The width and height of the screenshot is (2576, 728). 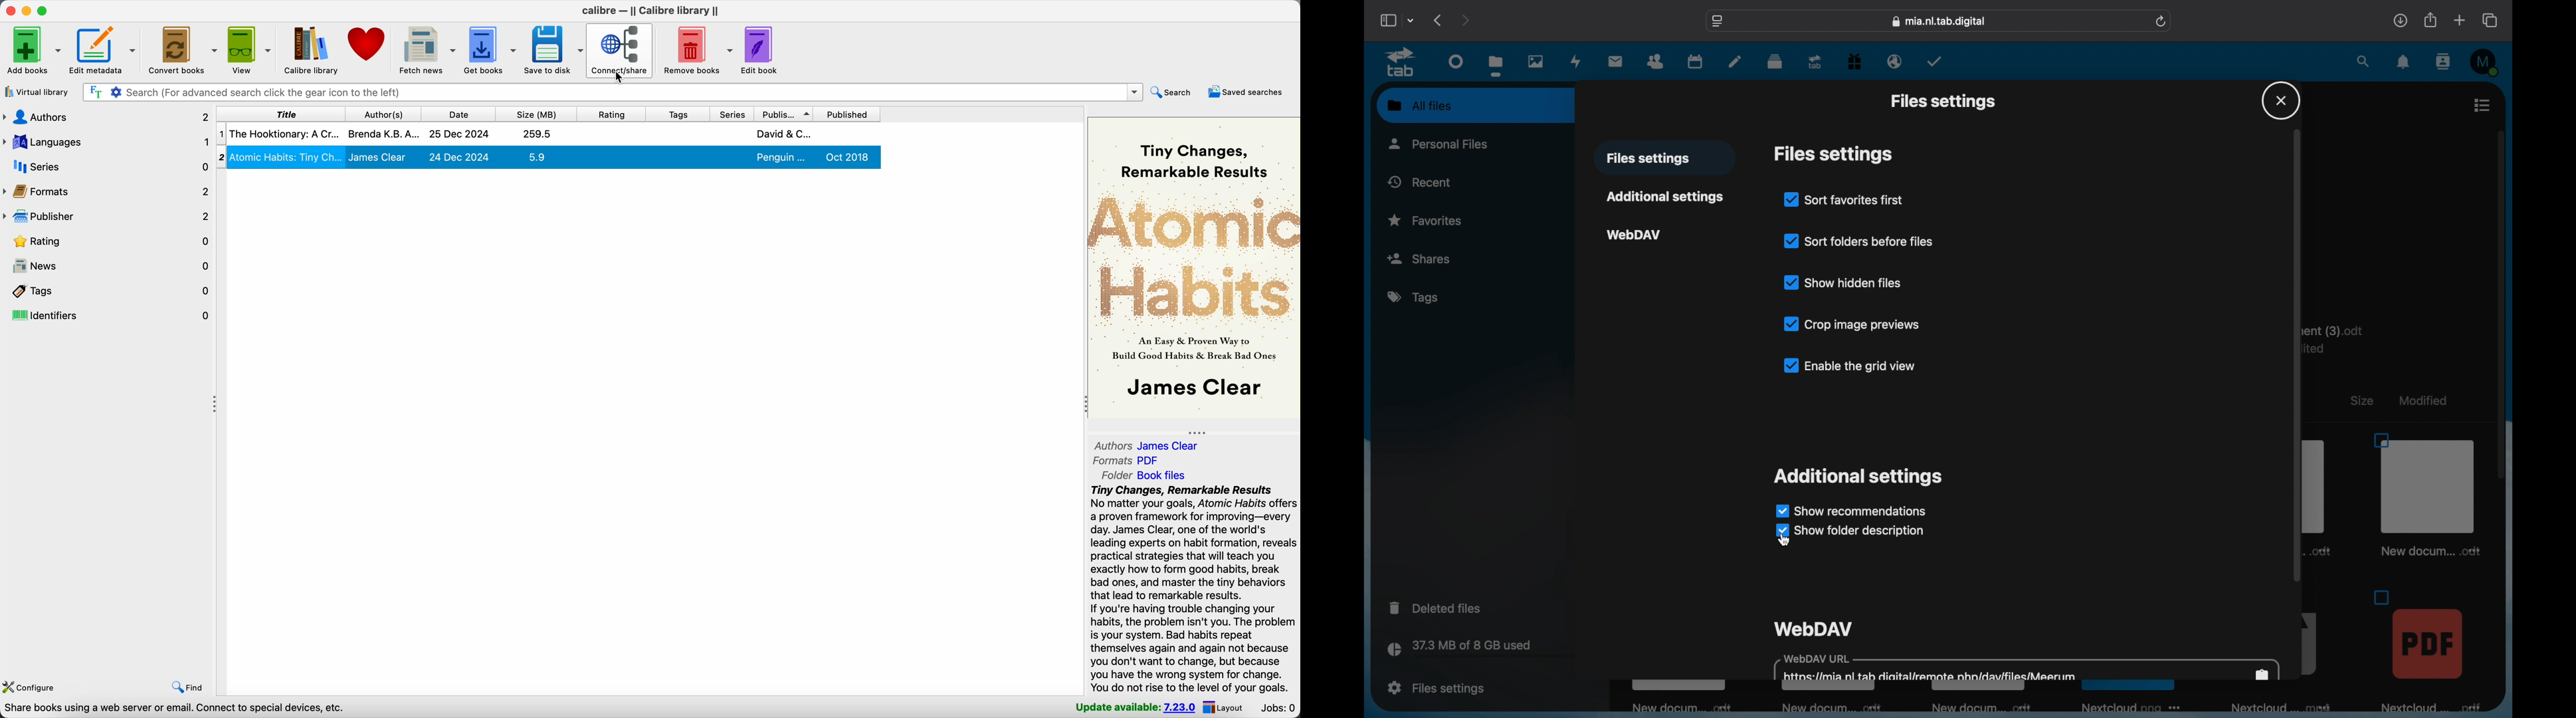 I want to click on files settings, so click(x=1833, y=154).